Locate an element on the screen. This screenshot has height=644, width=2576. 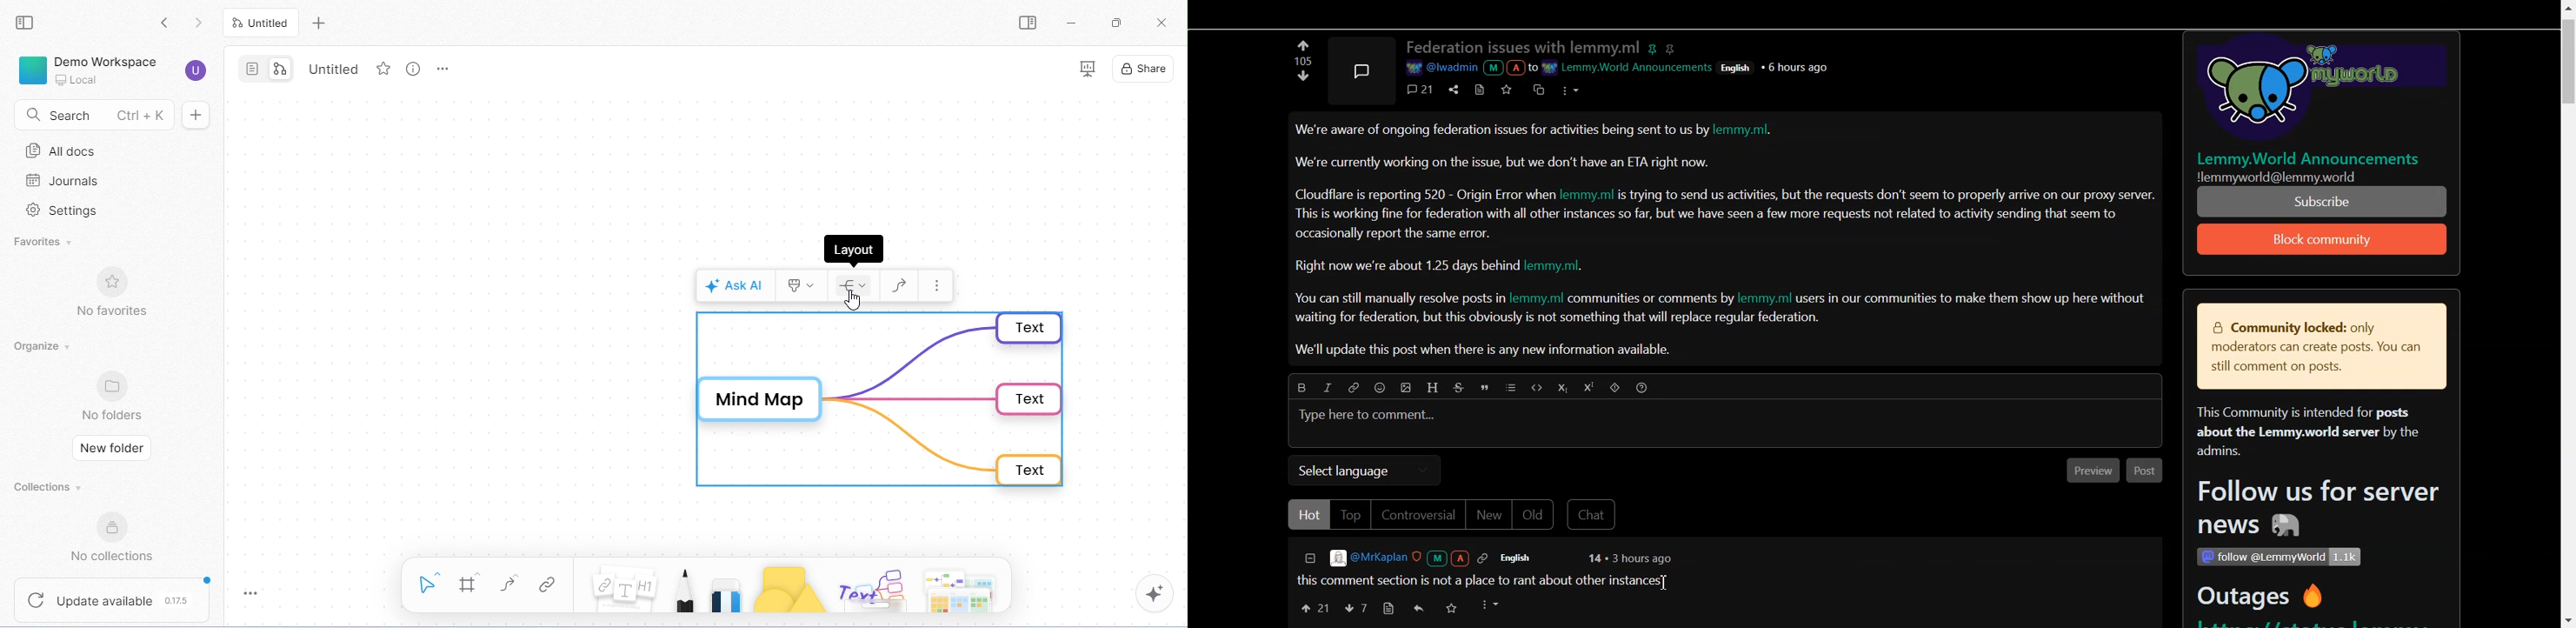
share is located at coordinates (1147, 69).